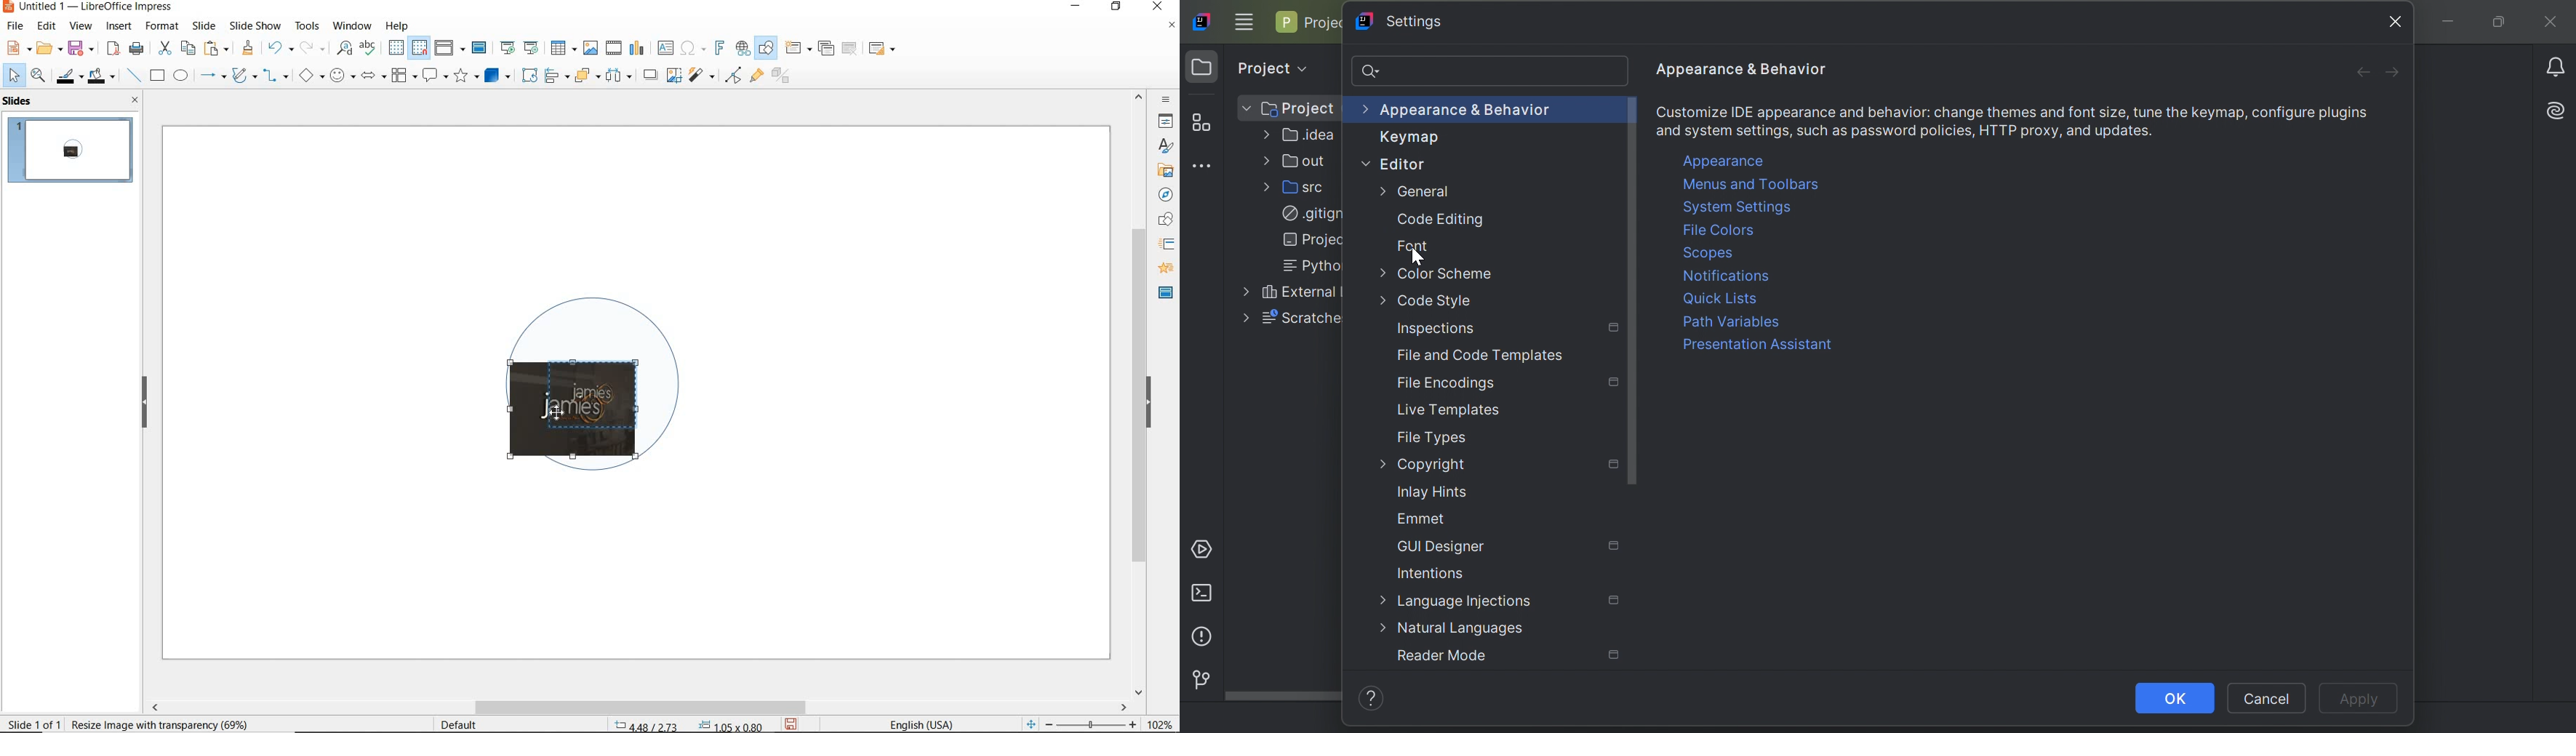 The width and height of the screenshot is (2576, 756). What do you see at coordinates (1164, 121) in the screenshot?
I see `properties` at bounding box center [1164, 121].